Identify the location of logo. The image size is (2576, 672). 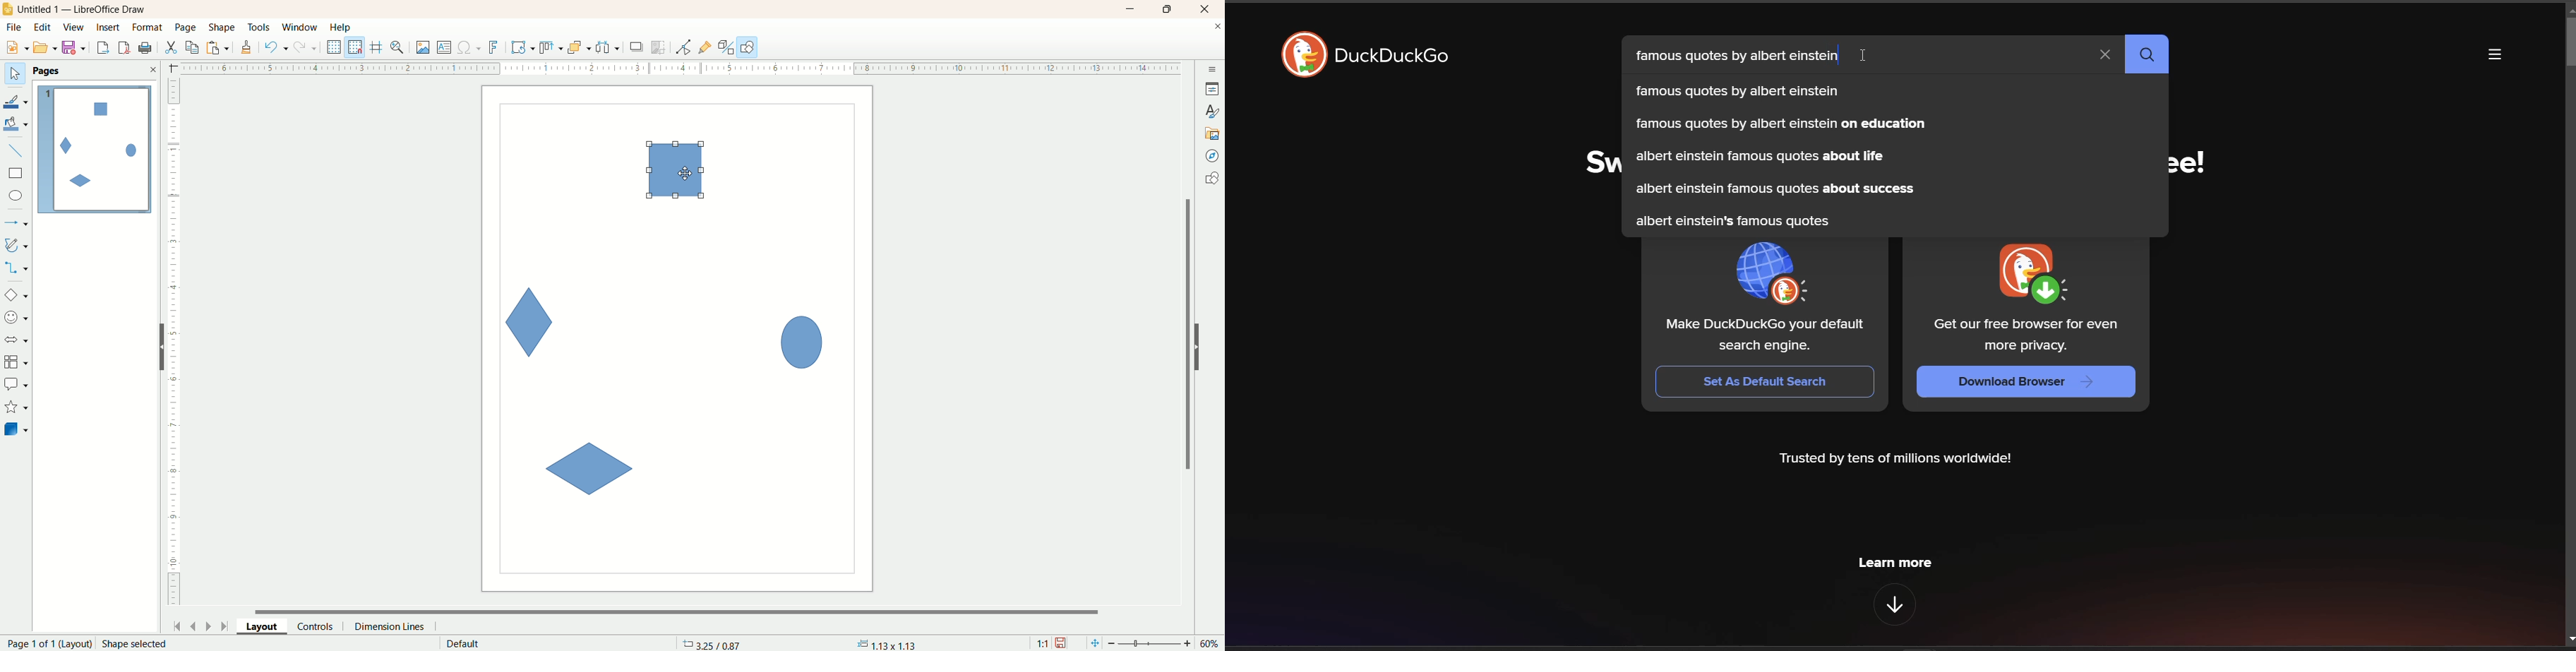
(1771, 273).